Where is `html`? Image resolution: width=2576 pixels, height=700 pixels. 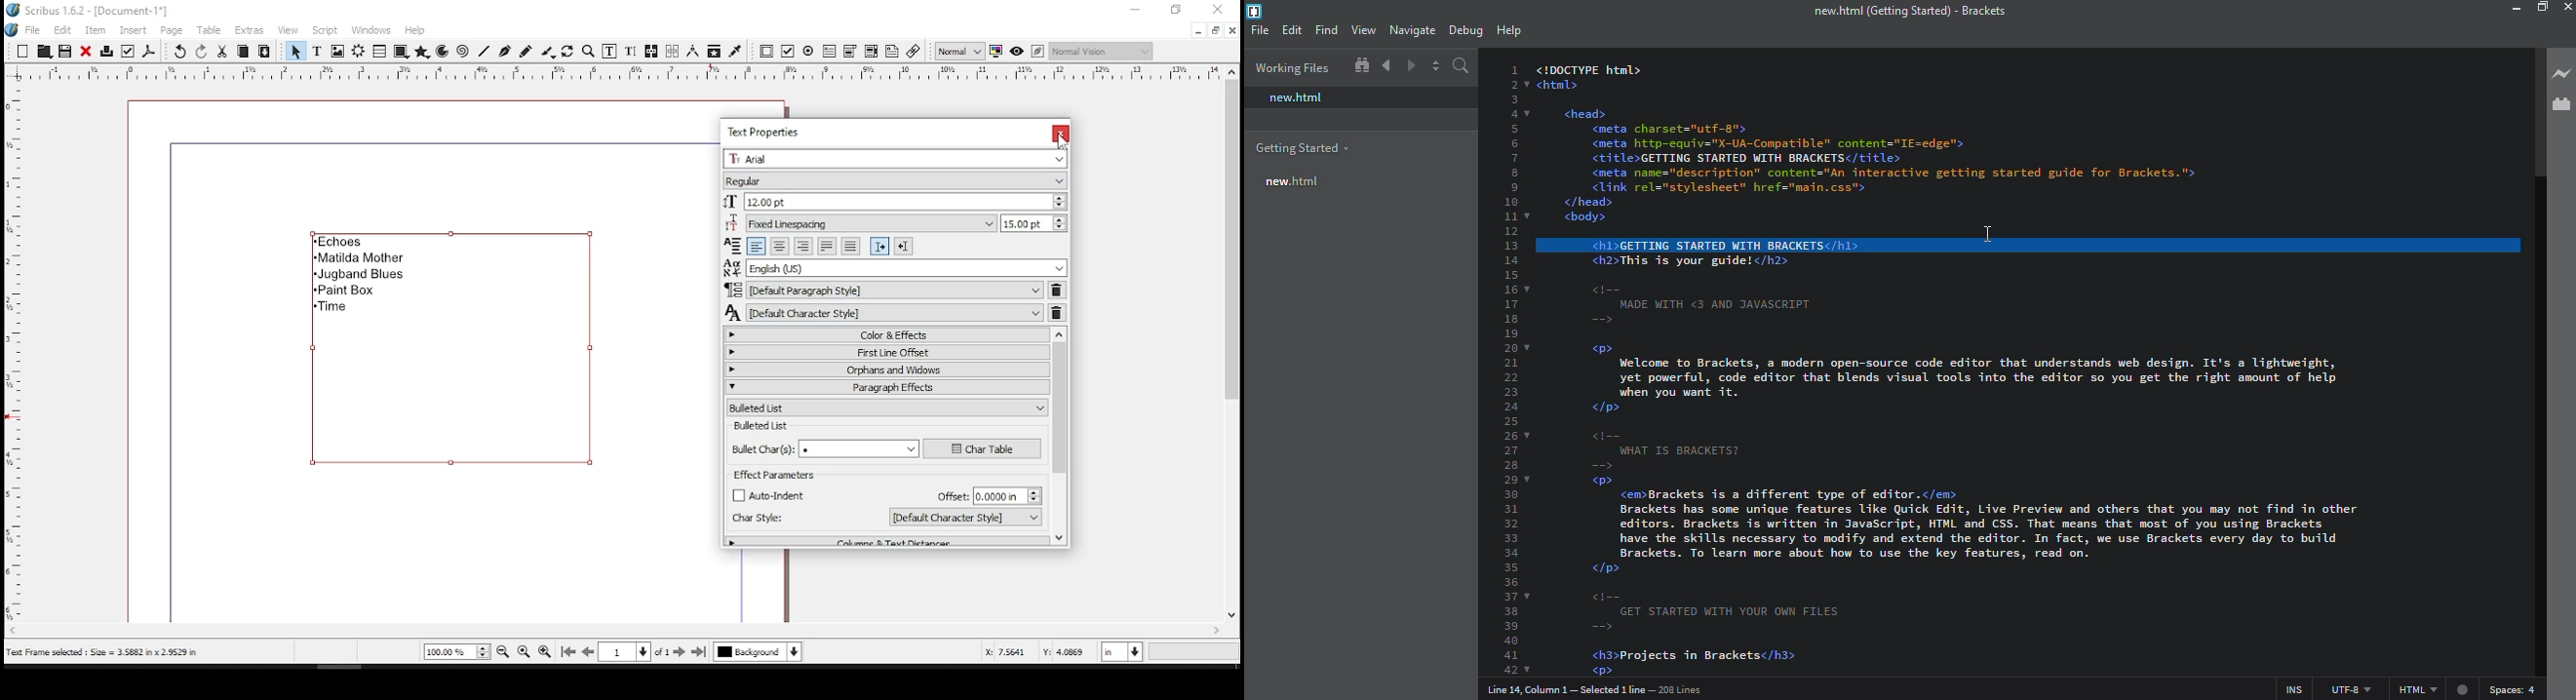
html is located at coordinates (2432, 690).